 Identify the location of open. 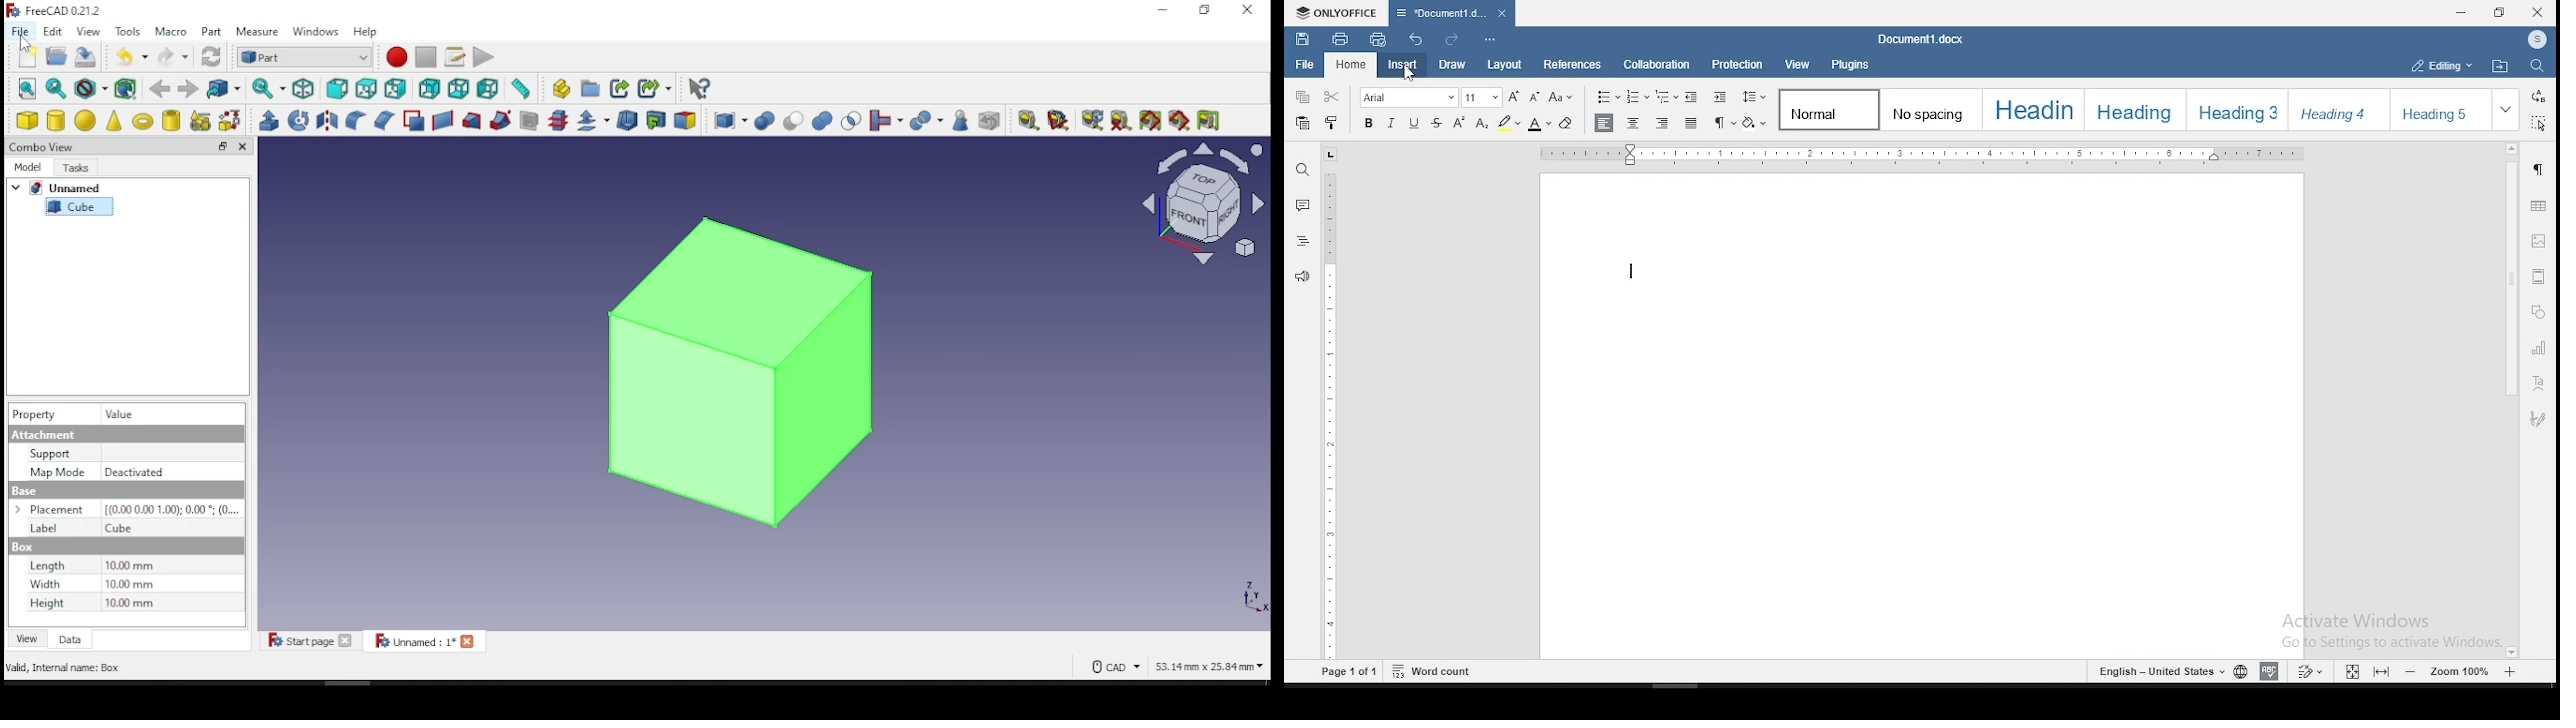
(57, 56).